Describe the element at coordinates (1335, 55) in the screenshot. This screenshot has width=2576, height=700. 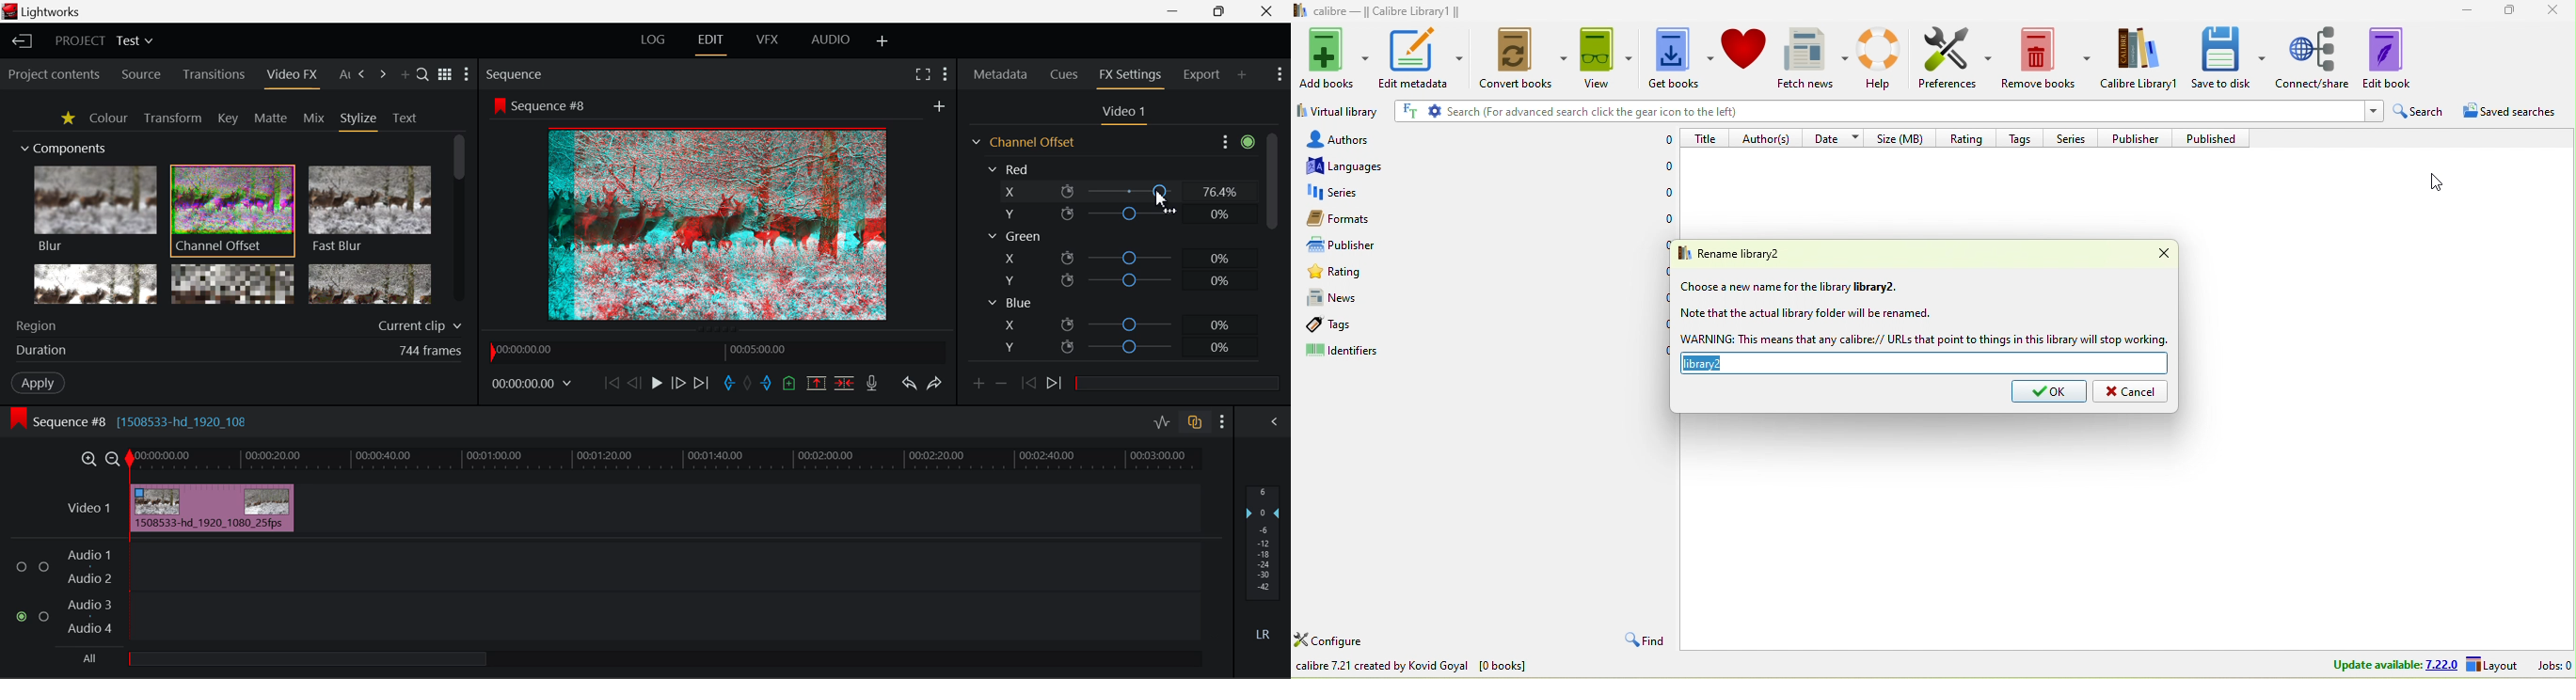
I see `add books` at that location.